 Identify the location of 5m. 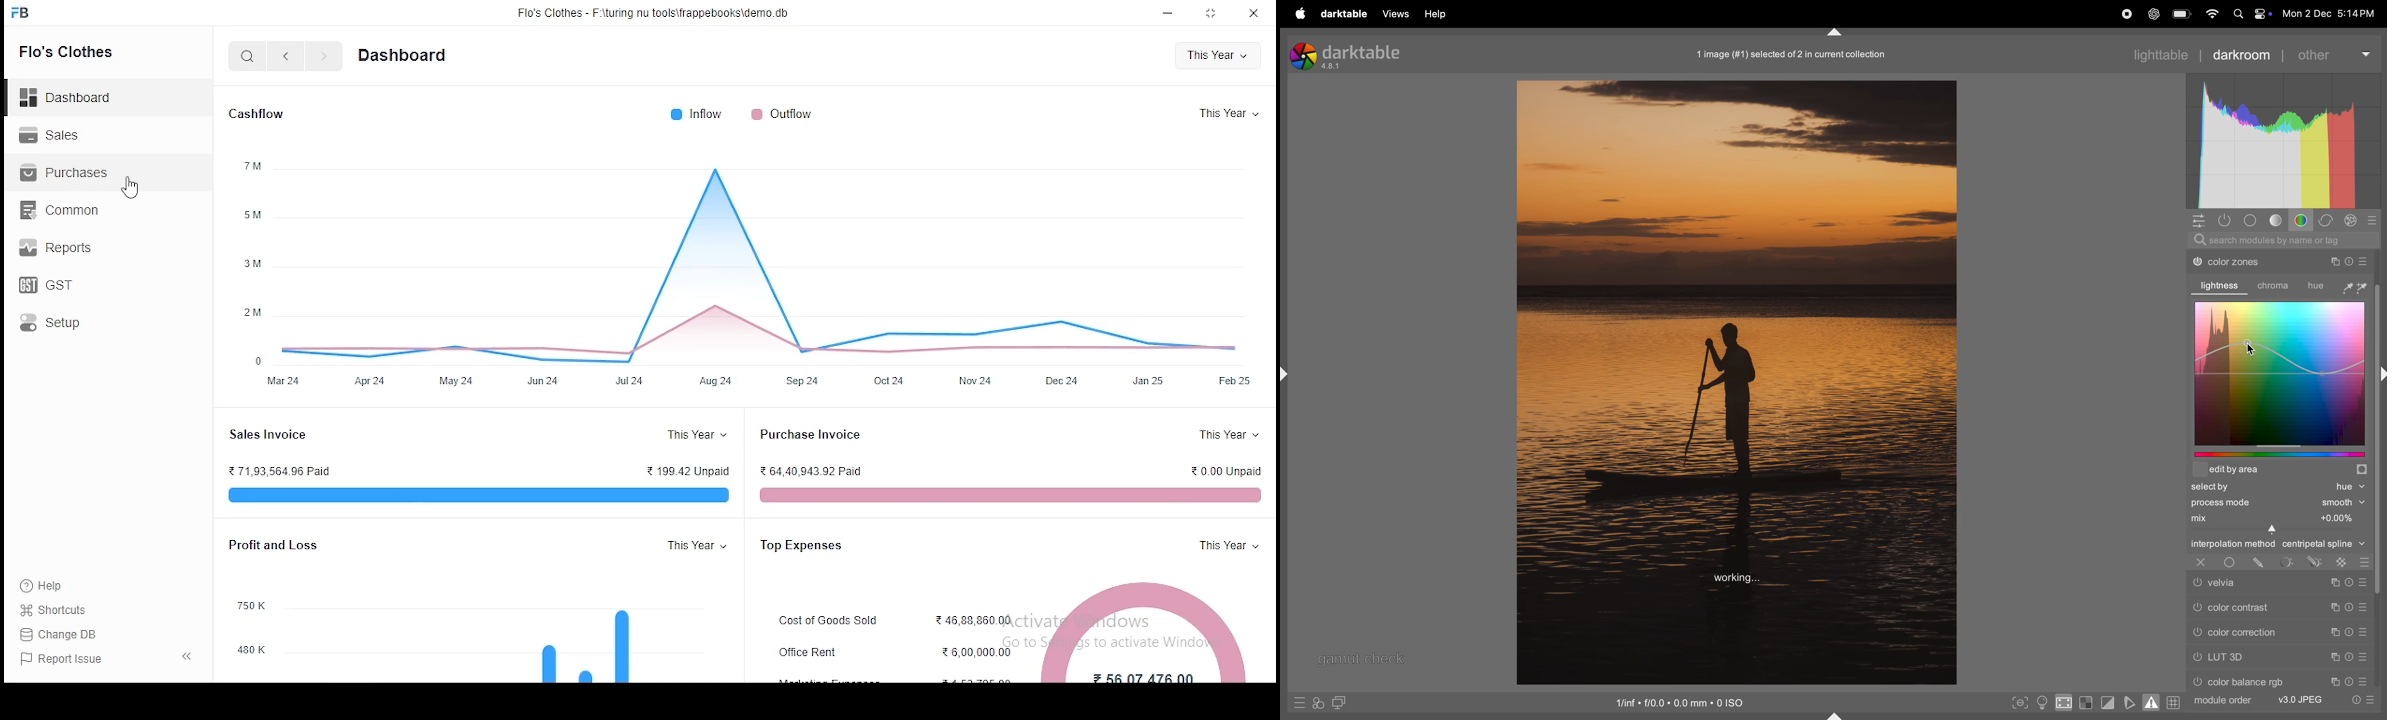
(256, 214).